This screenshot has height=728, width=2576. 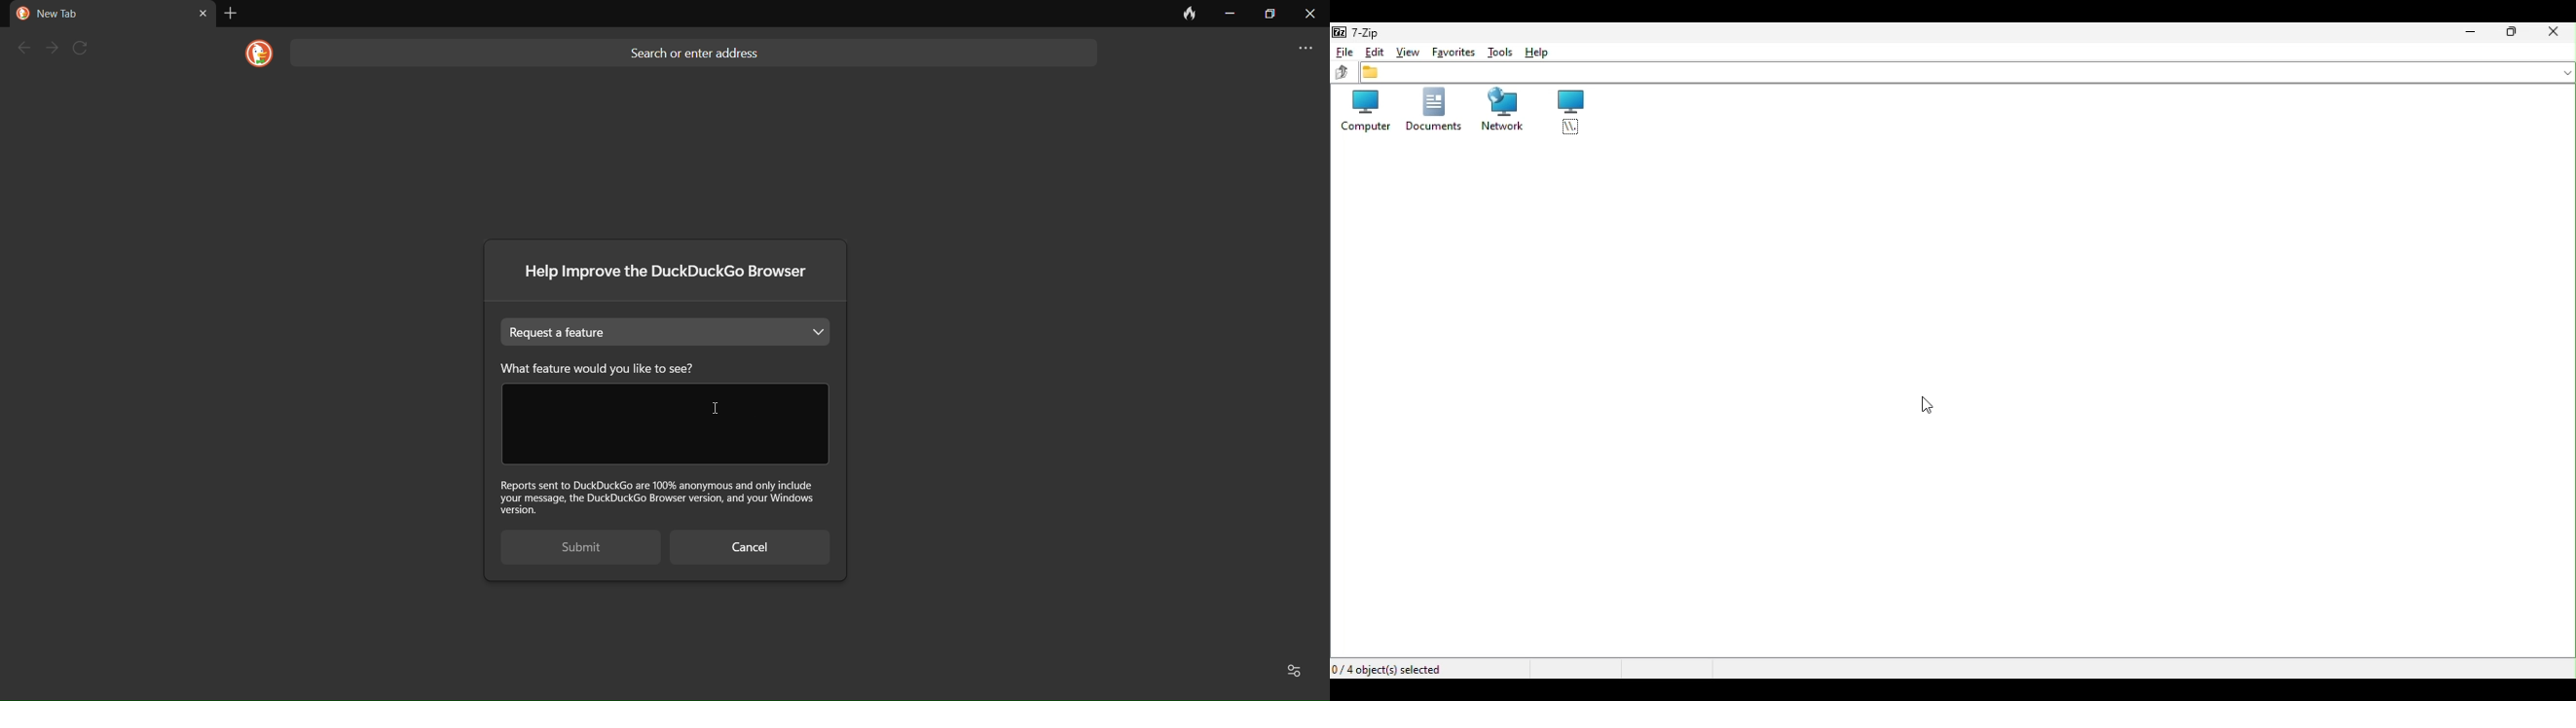 I want to click on Restore, so click(x=2517, y=30).